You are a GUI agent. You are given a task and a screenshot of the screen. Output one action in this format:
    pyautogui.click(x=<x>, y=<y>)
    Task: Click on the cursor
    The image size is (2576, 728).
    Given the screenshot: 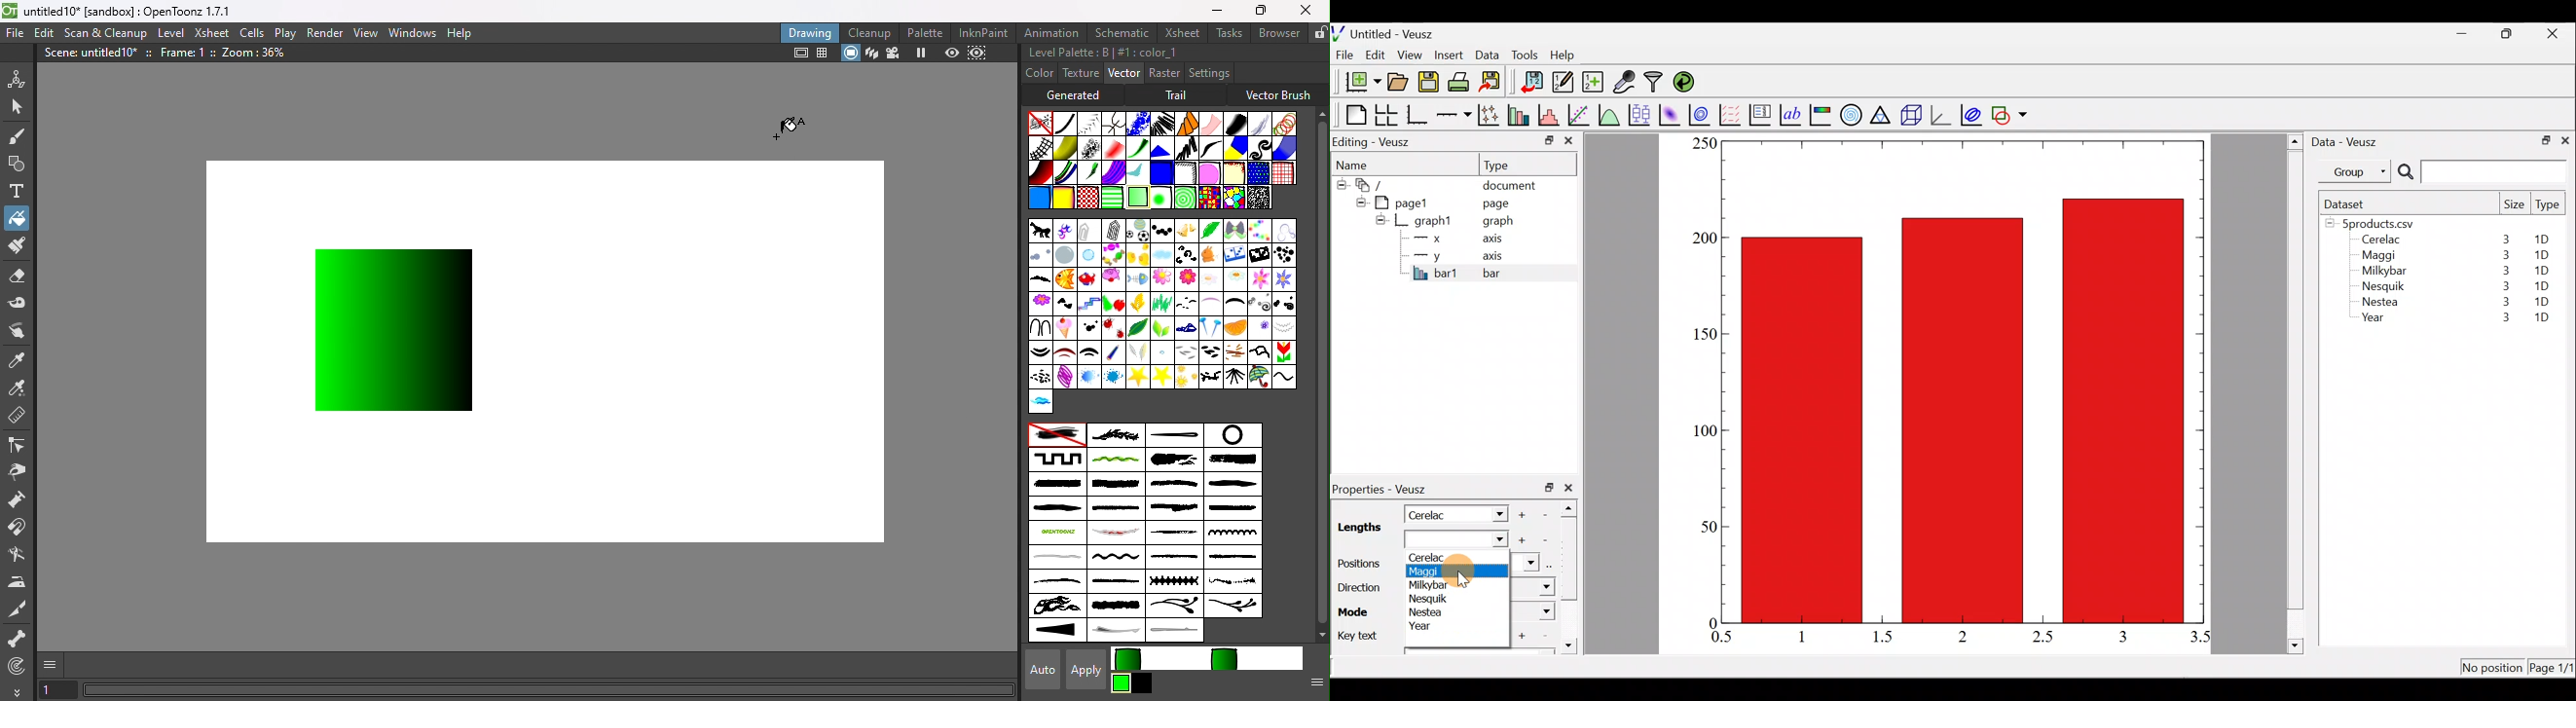 What is the action you would take?
    pyautogui.click(x=793, y=121)
    